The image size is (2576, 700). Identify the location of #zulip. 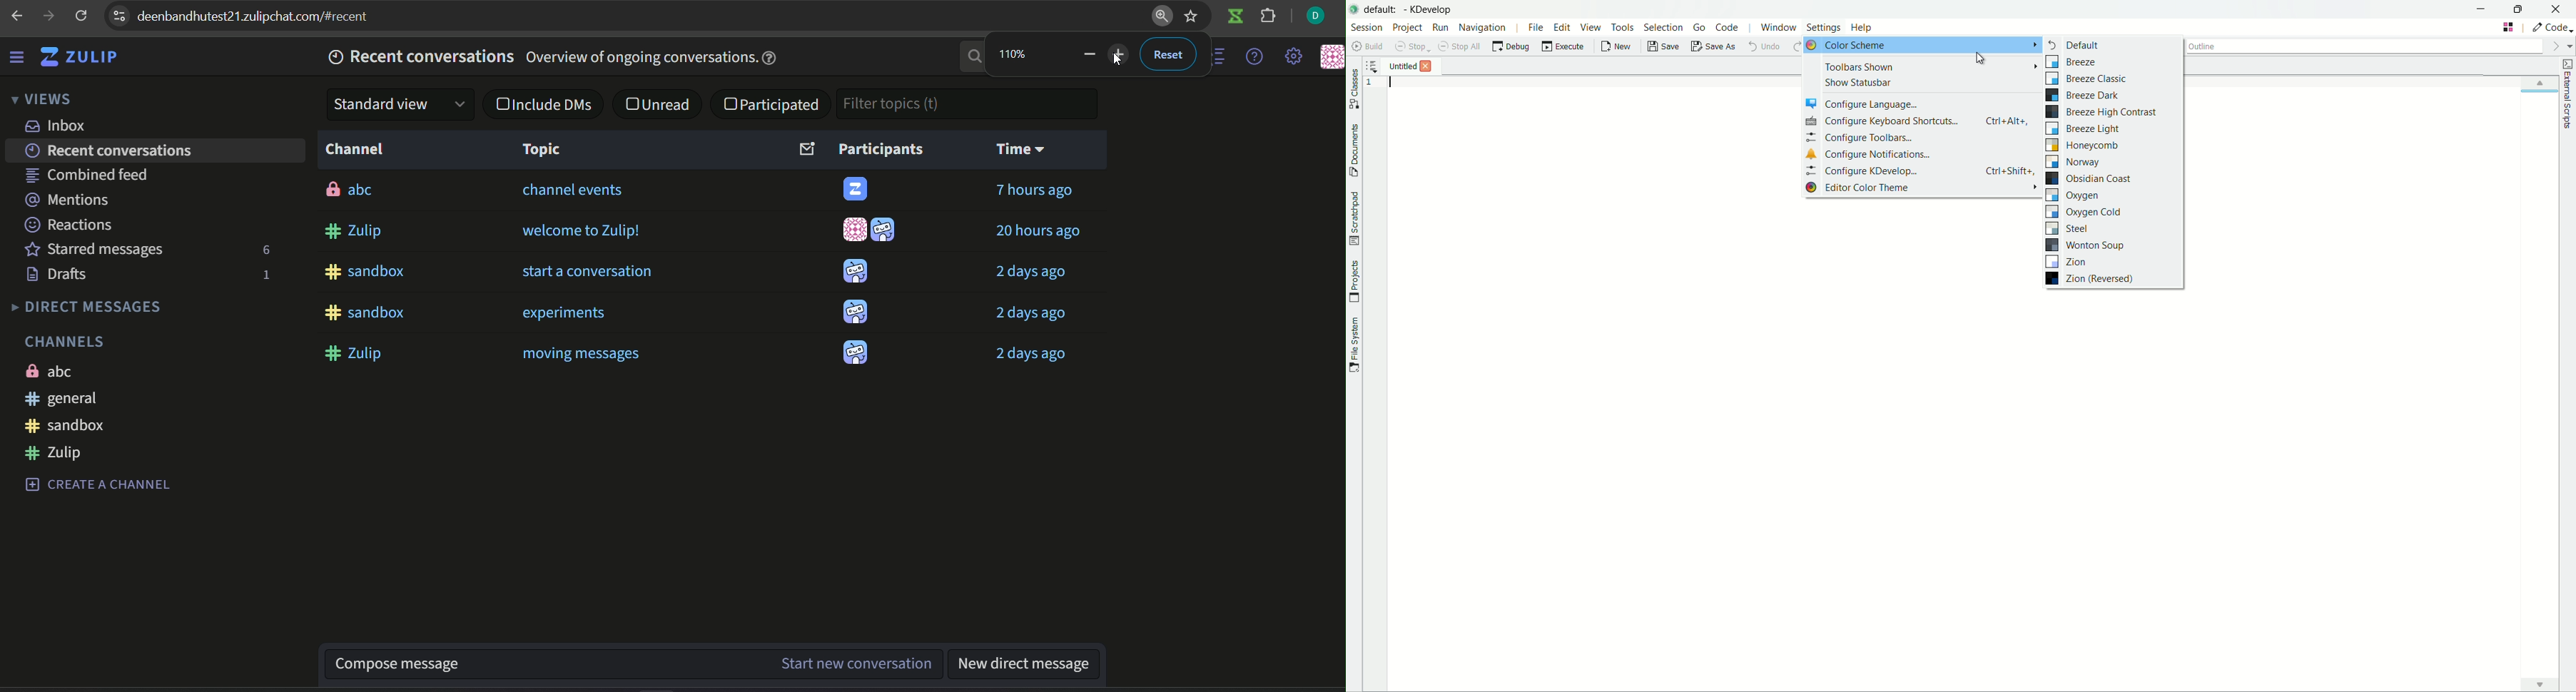
(358, 355).